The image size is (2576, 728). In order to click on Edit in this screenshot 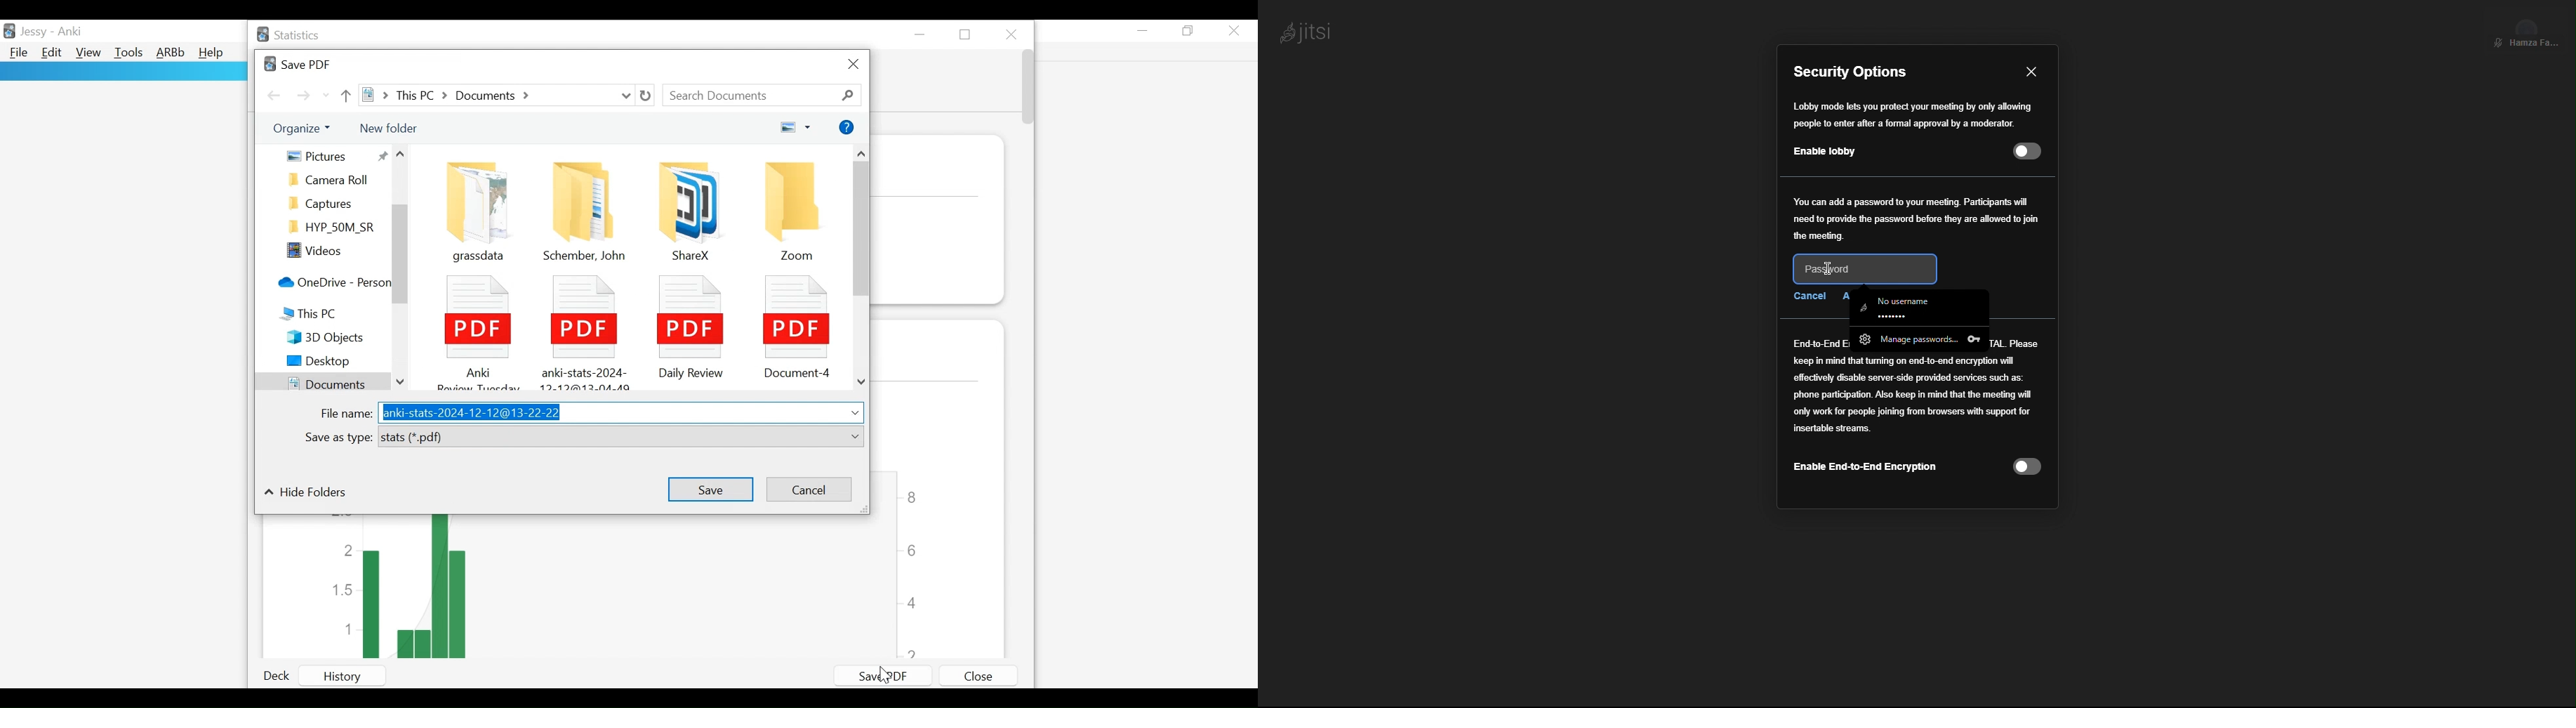, I will do `click(52, 54)`.